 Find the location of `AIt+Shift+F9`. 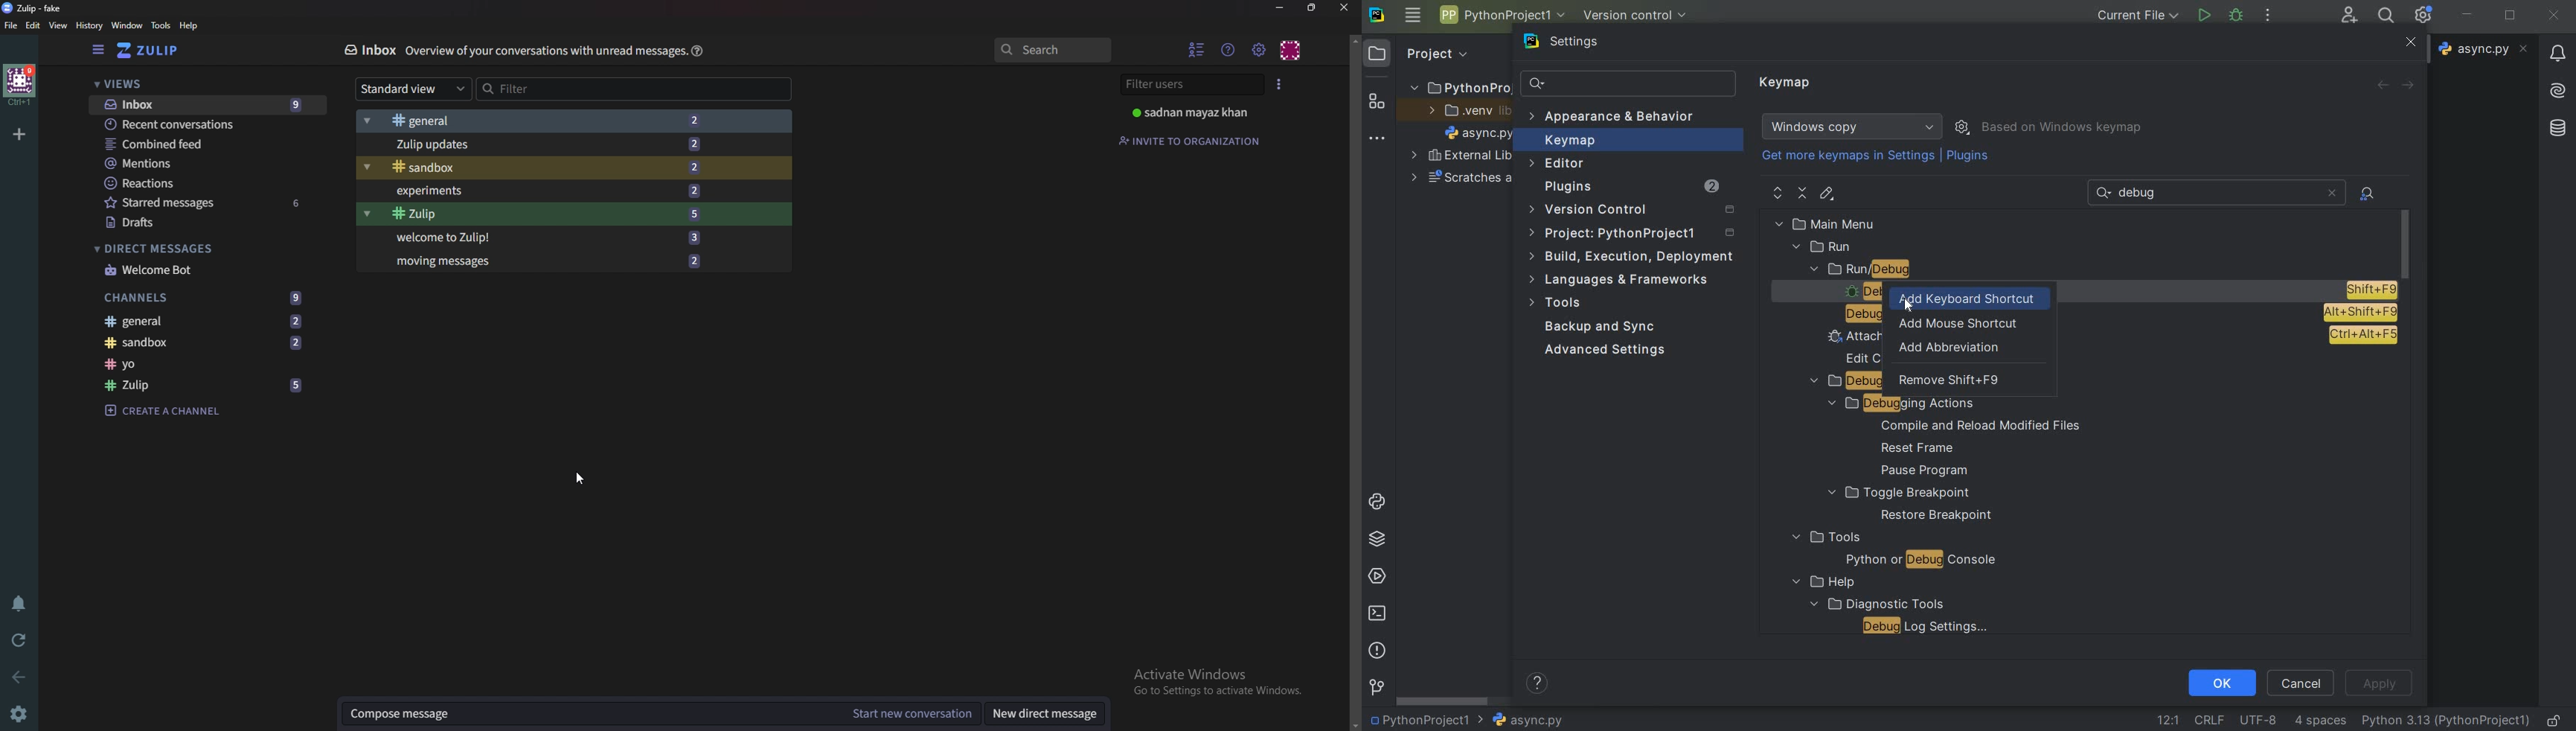

AIt+Shift+F9 is located at coordinates (2360, 313).